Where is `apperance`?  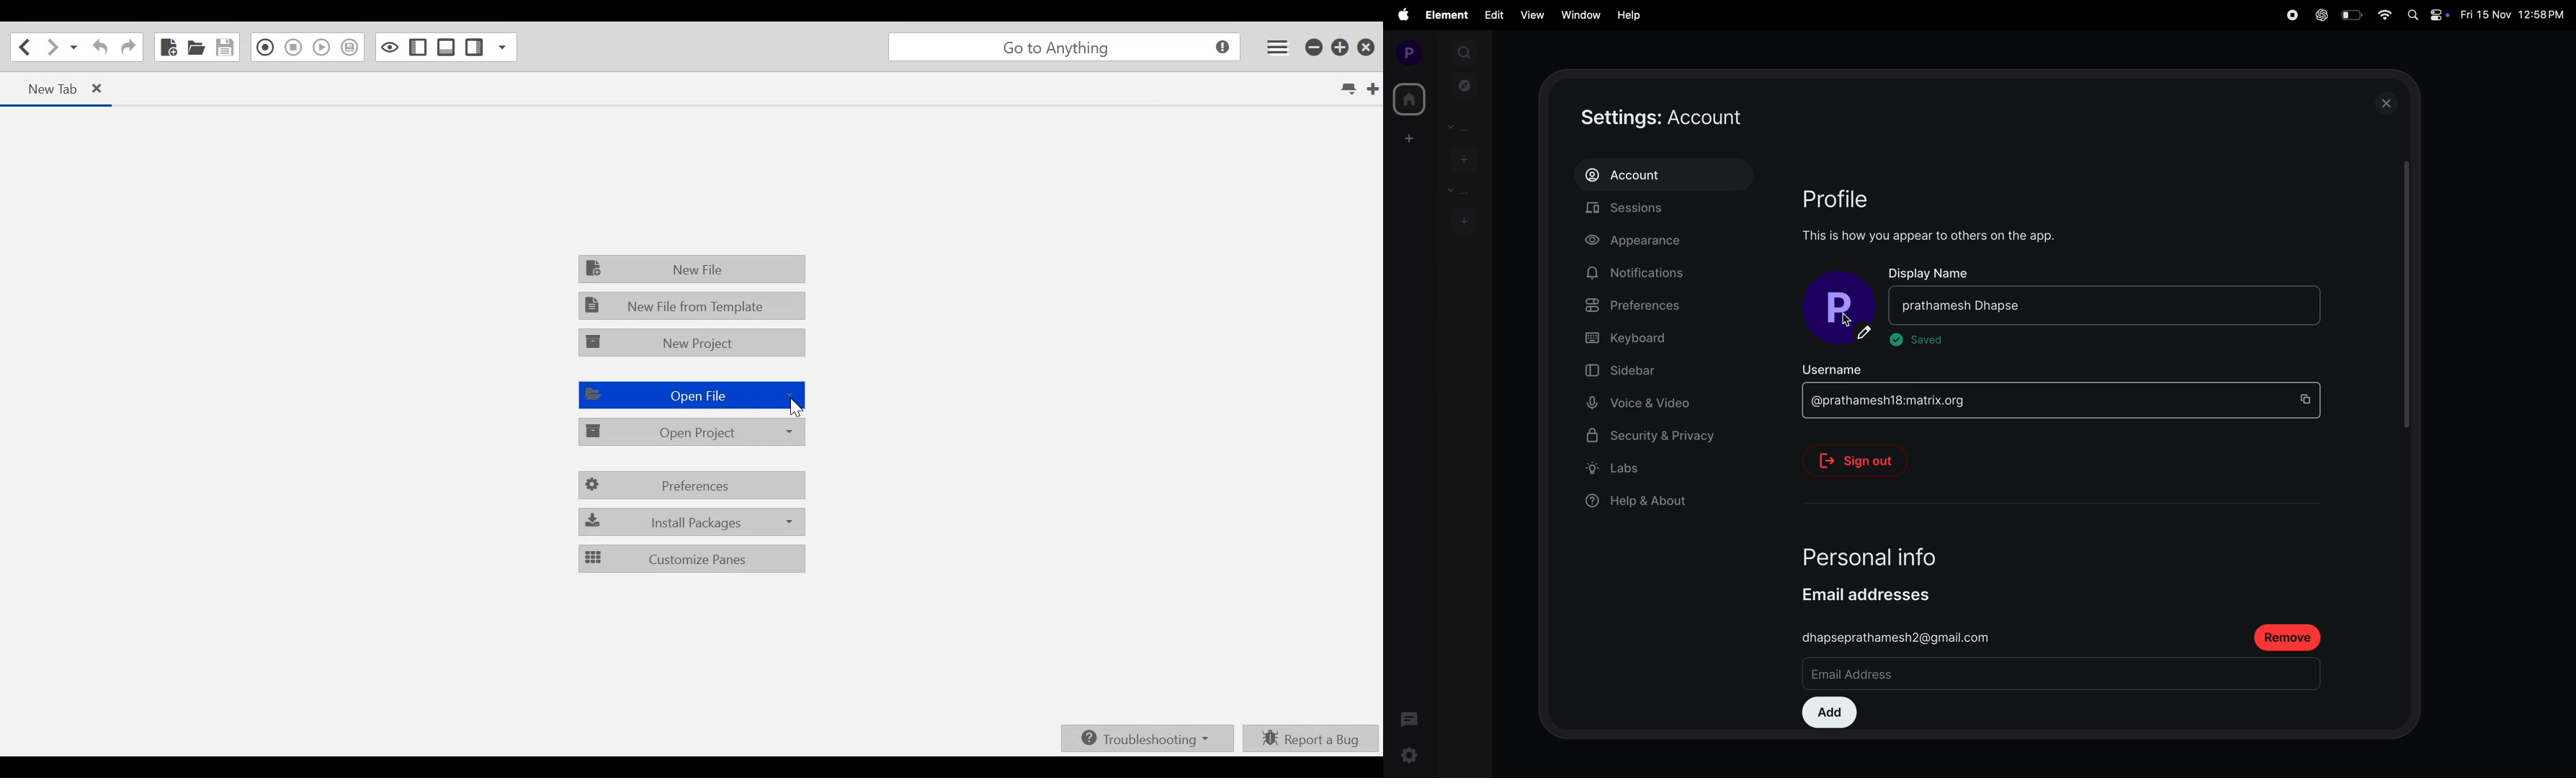 apperance is located at coordinates (1648, 242).